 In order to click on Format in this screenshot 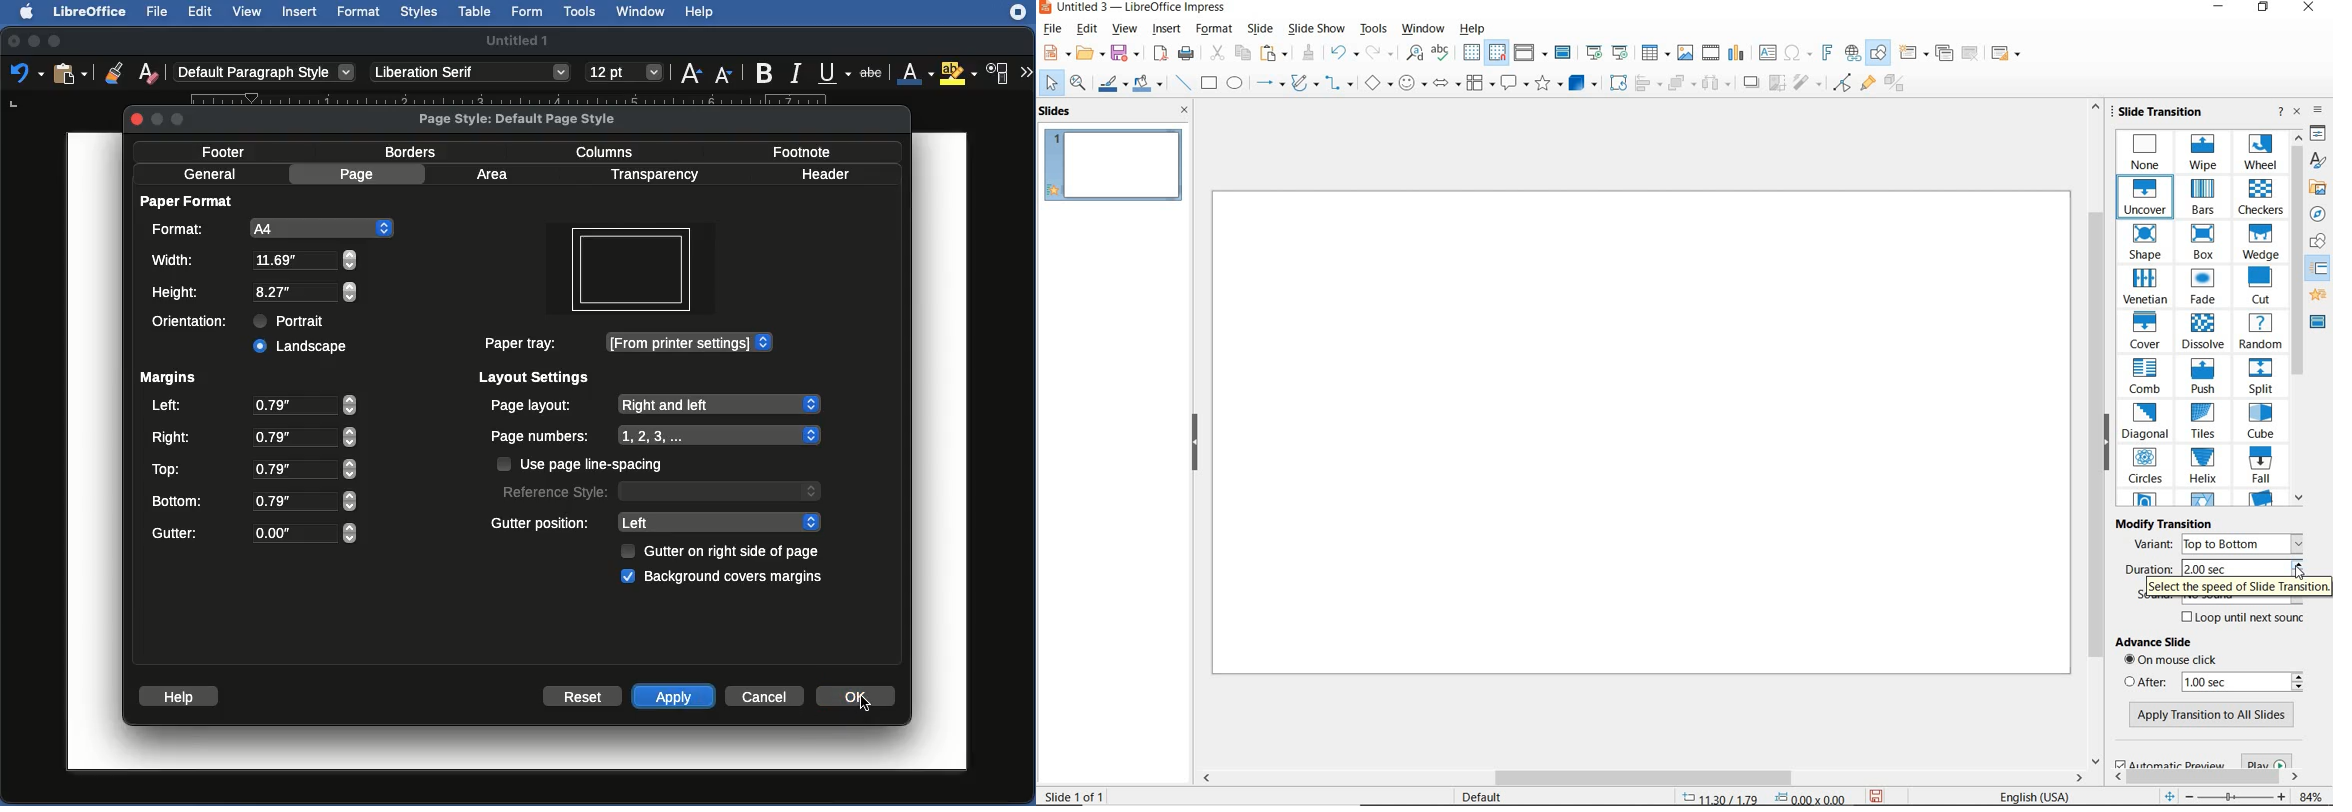, I will do `click(181, 231)`.